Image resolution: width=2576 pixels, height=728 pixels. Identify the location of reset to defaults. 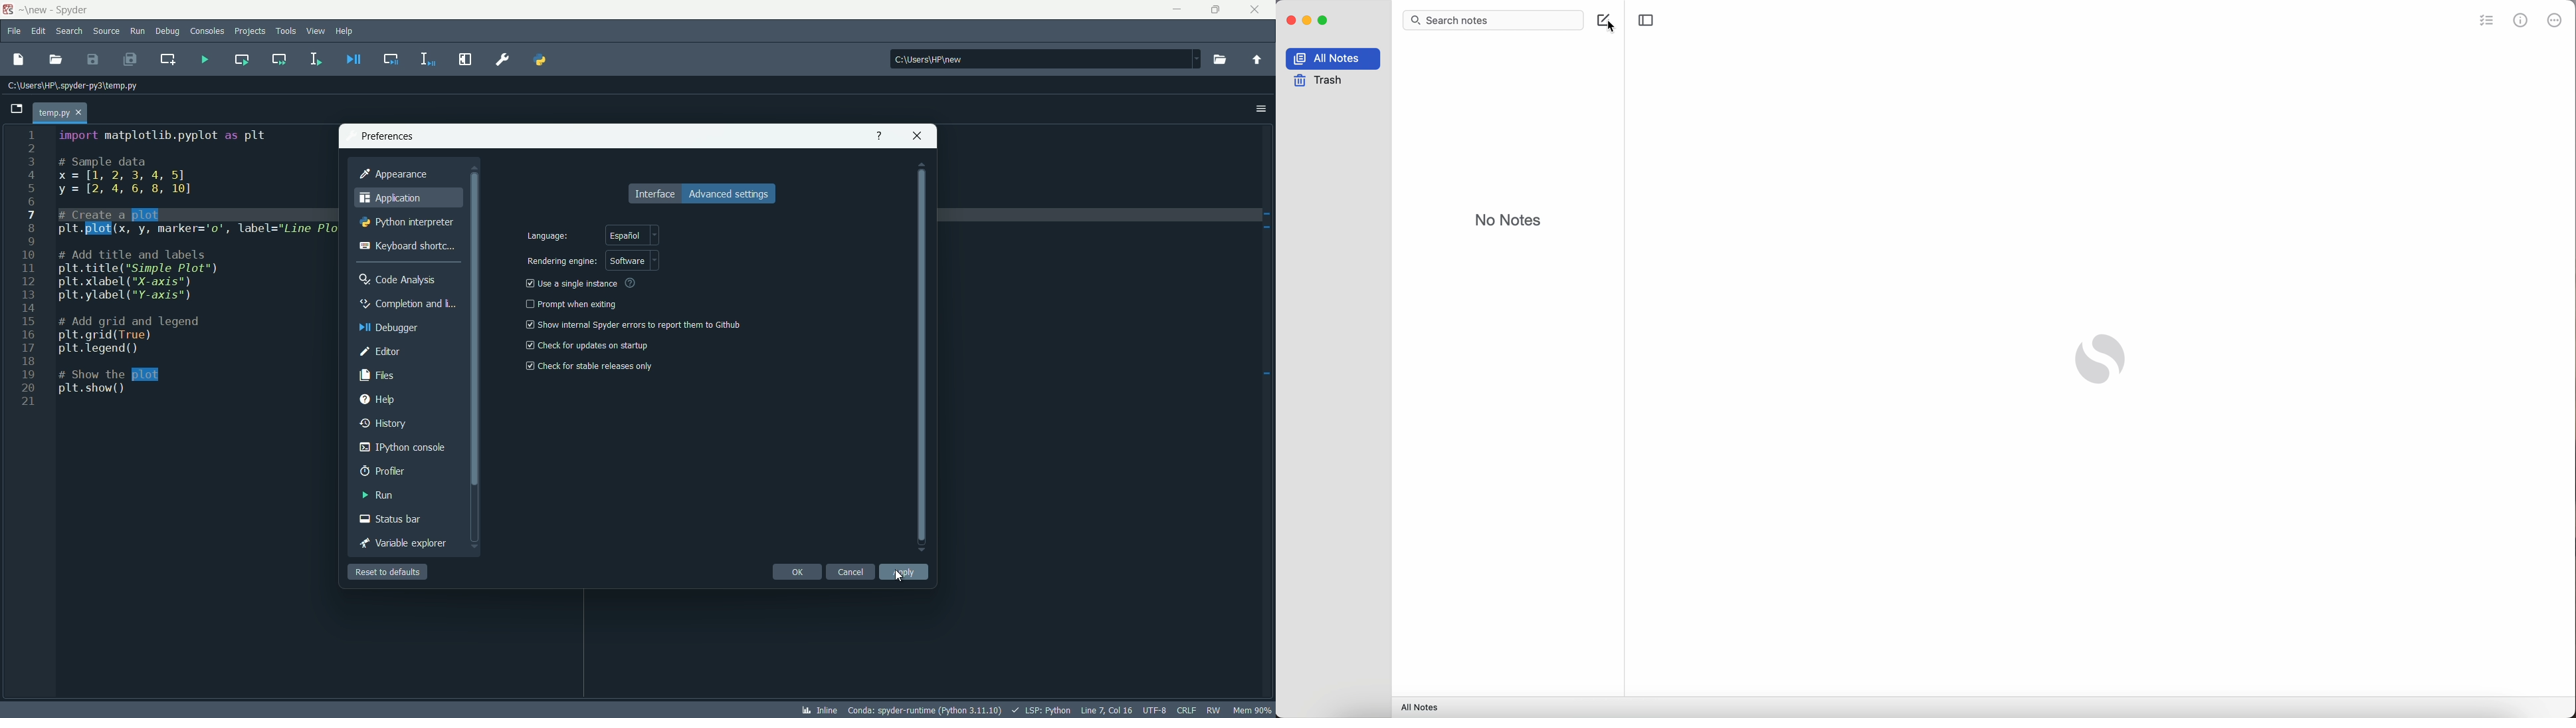
(389, 572).